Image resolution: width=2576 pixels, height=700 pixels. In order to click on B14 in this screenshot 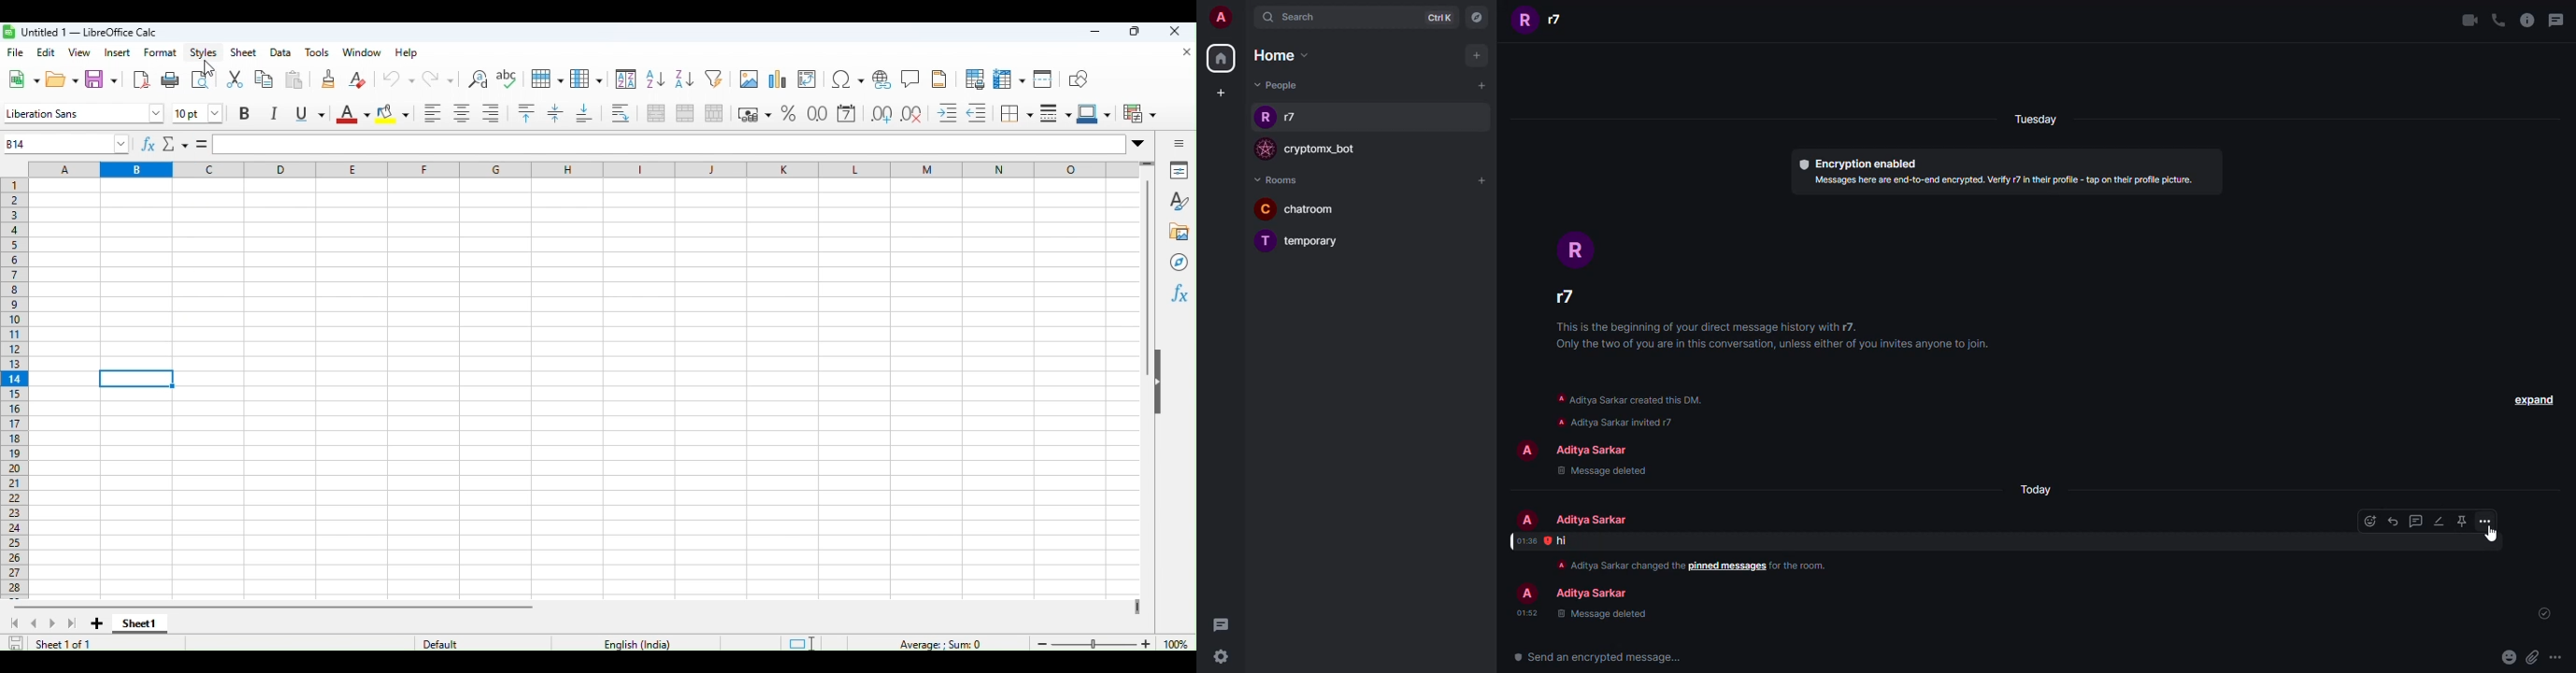, I will do `click(63, 144)`.